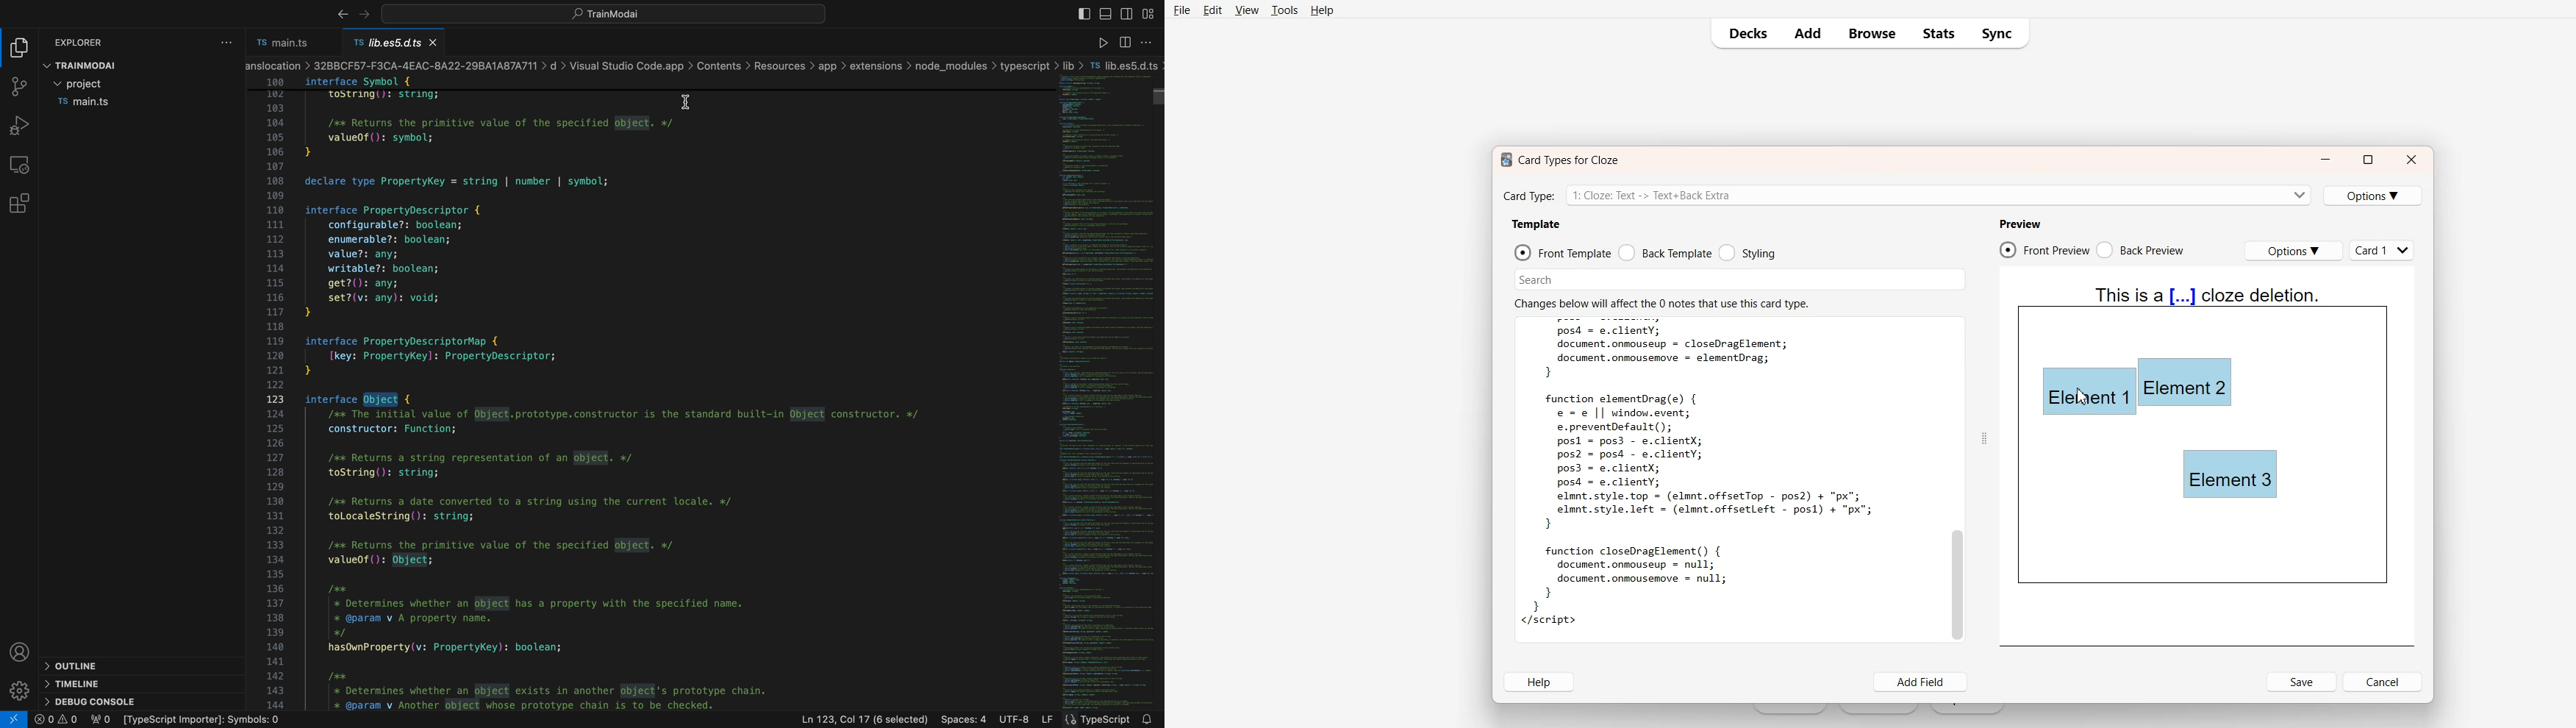  I want to click on Stats, so click(1938, 34).